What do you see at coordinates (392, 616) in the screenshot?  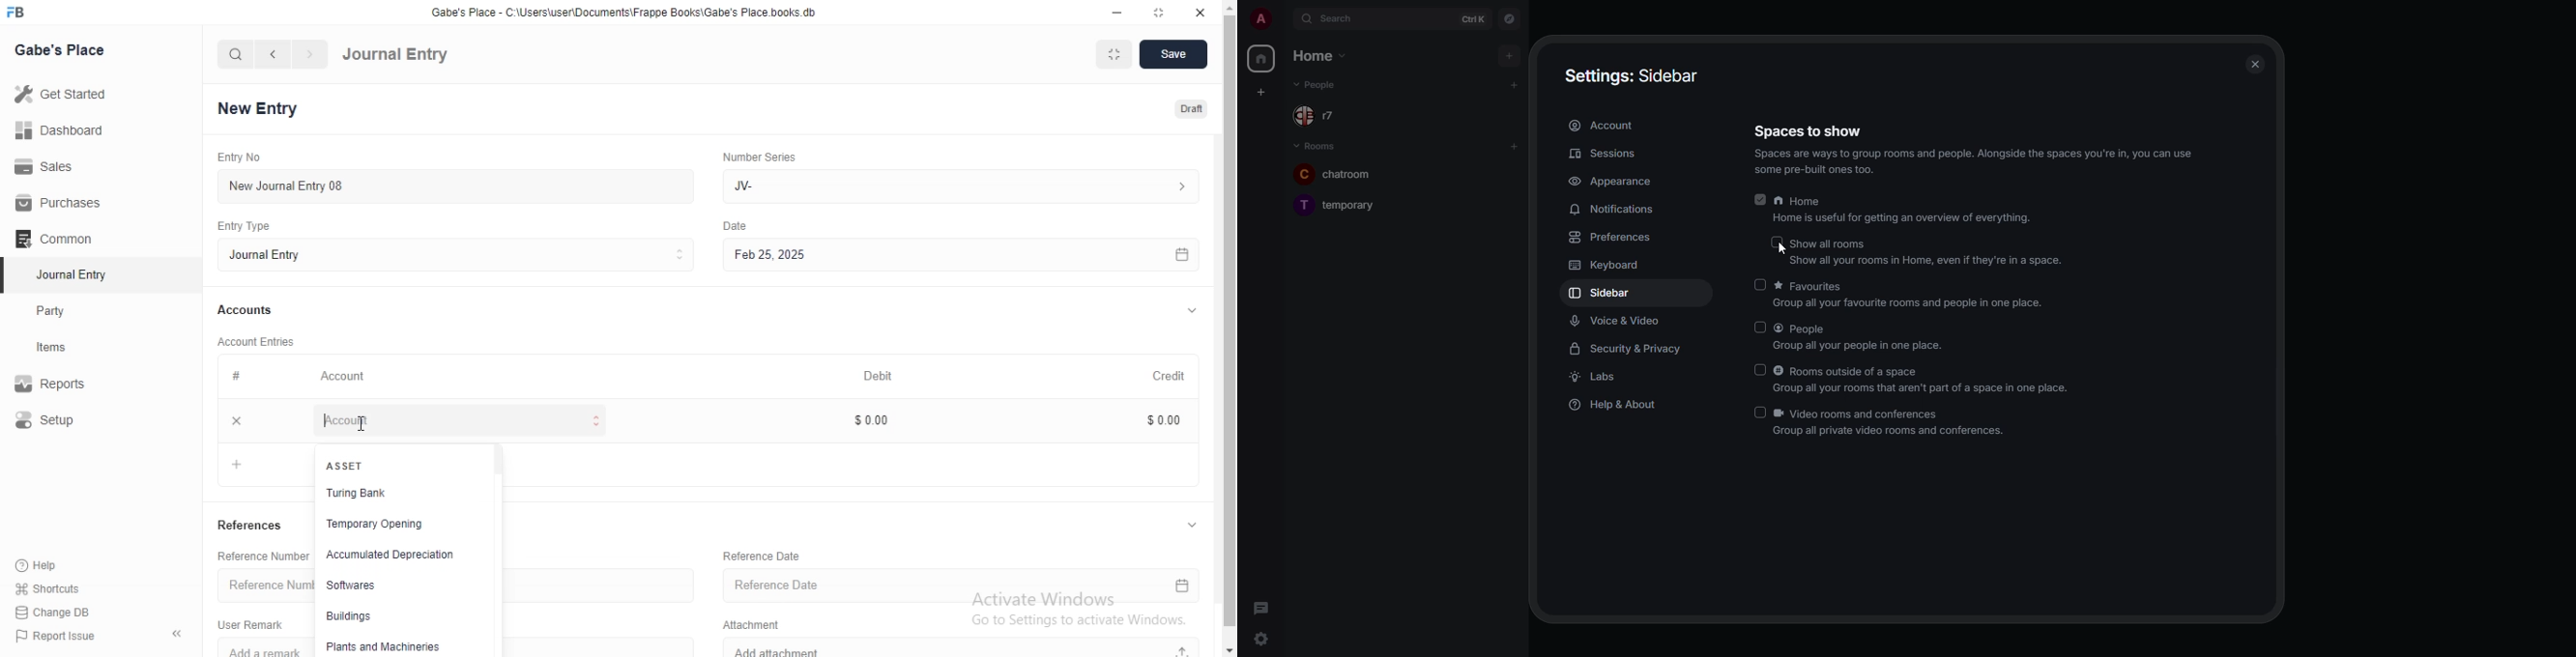 I see `Buidngs` at bounding box center [392, 616].